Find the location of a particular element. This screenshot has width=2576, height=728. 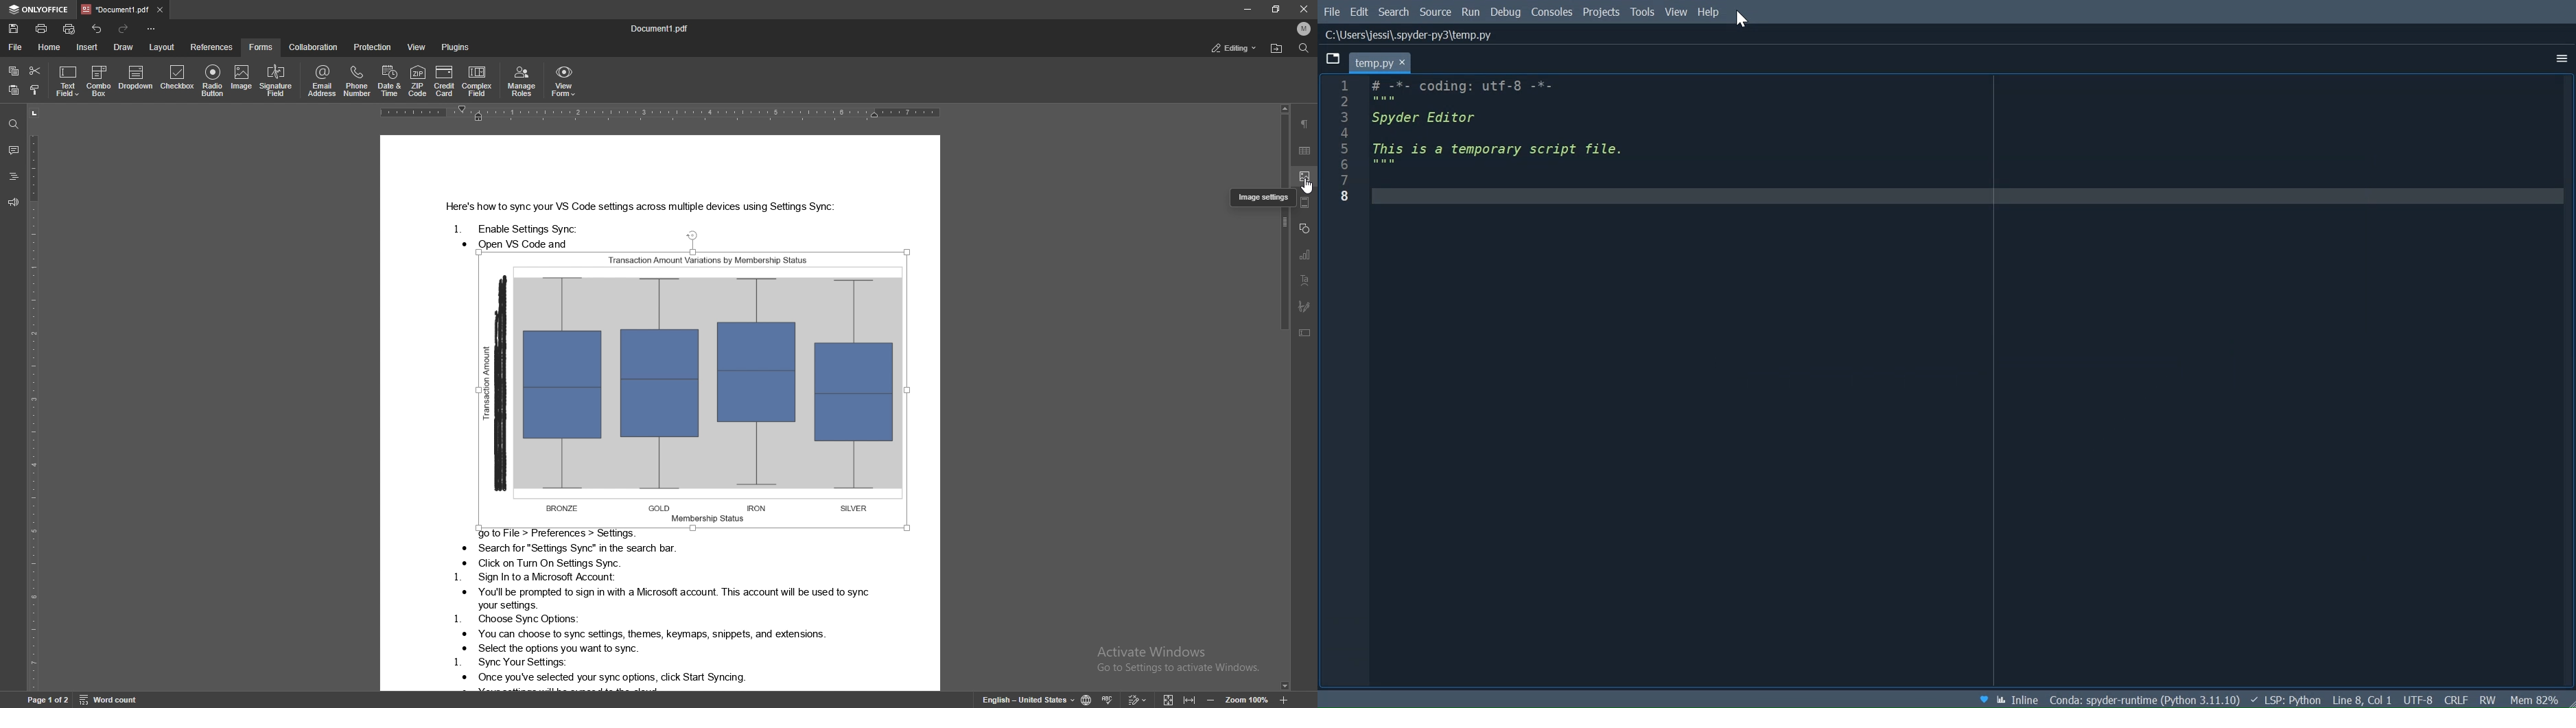

header and footer is located at coordinates (1307, 204).